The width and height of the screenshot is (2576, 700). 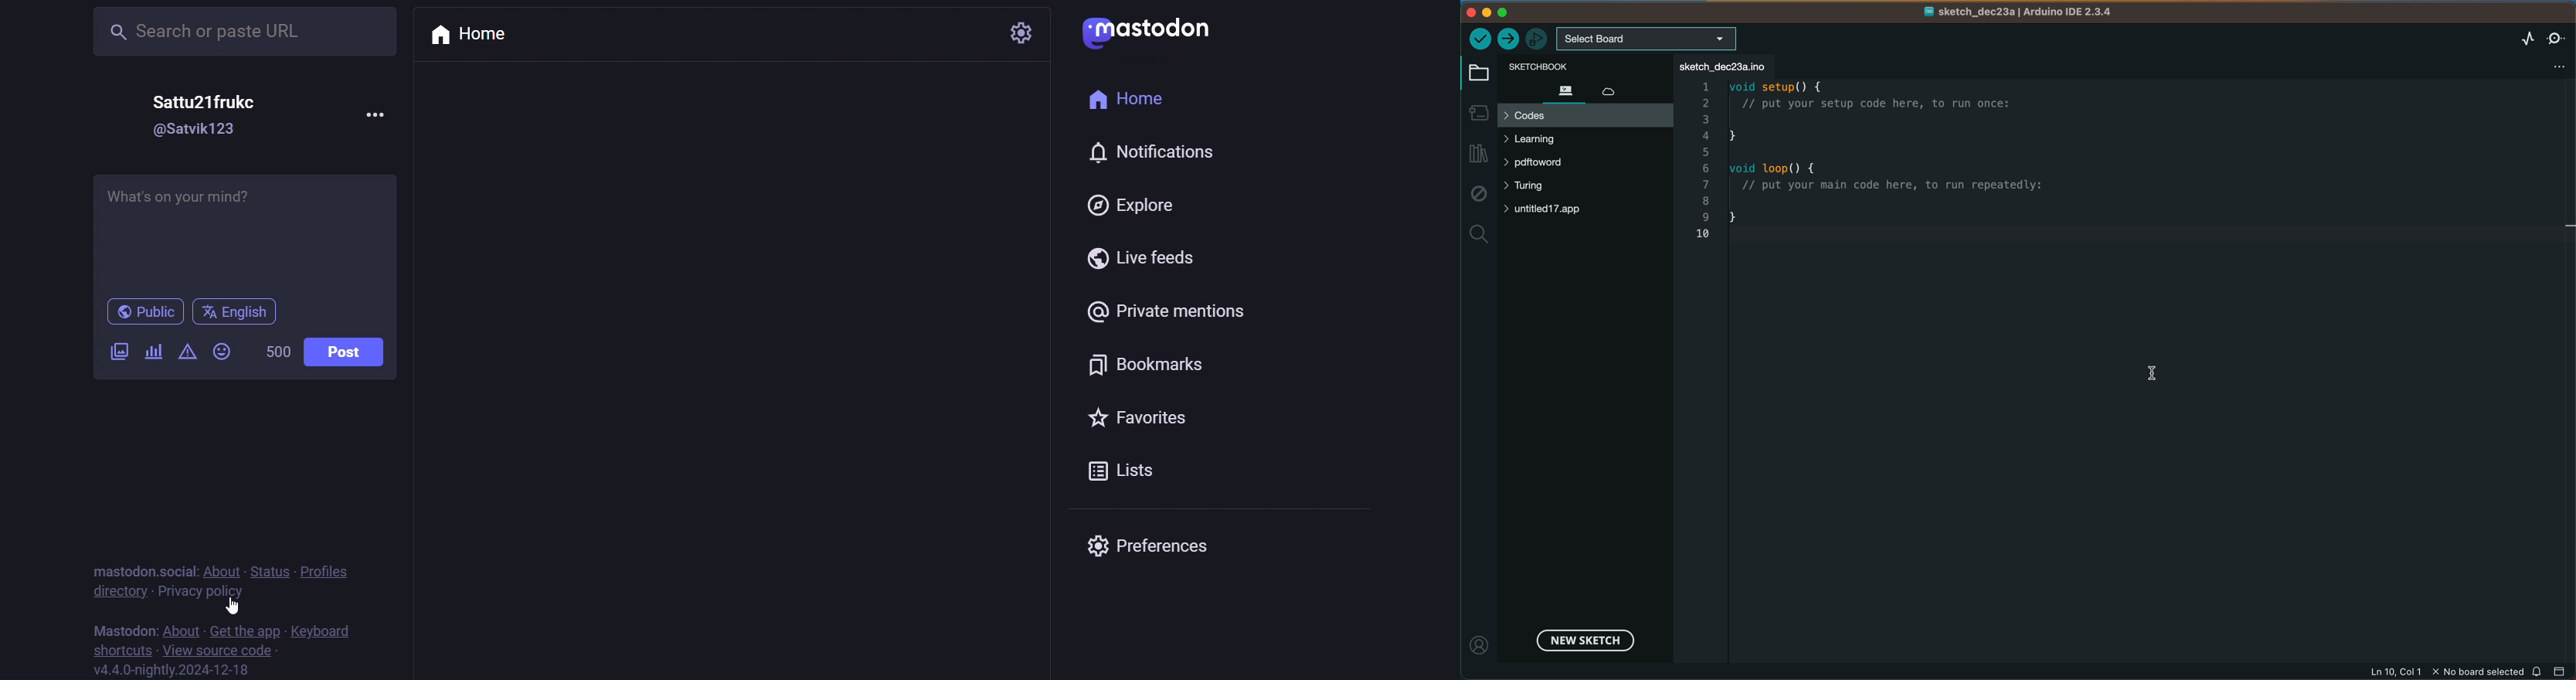 What do you see at coordinates (242, 33) in the screenshot?
I see `search` at bounding box center [242, 33].